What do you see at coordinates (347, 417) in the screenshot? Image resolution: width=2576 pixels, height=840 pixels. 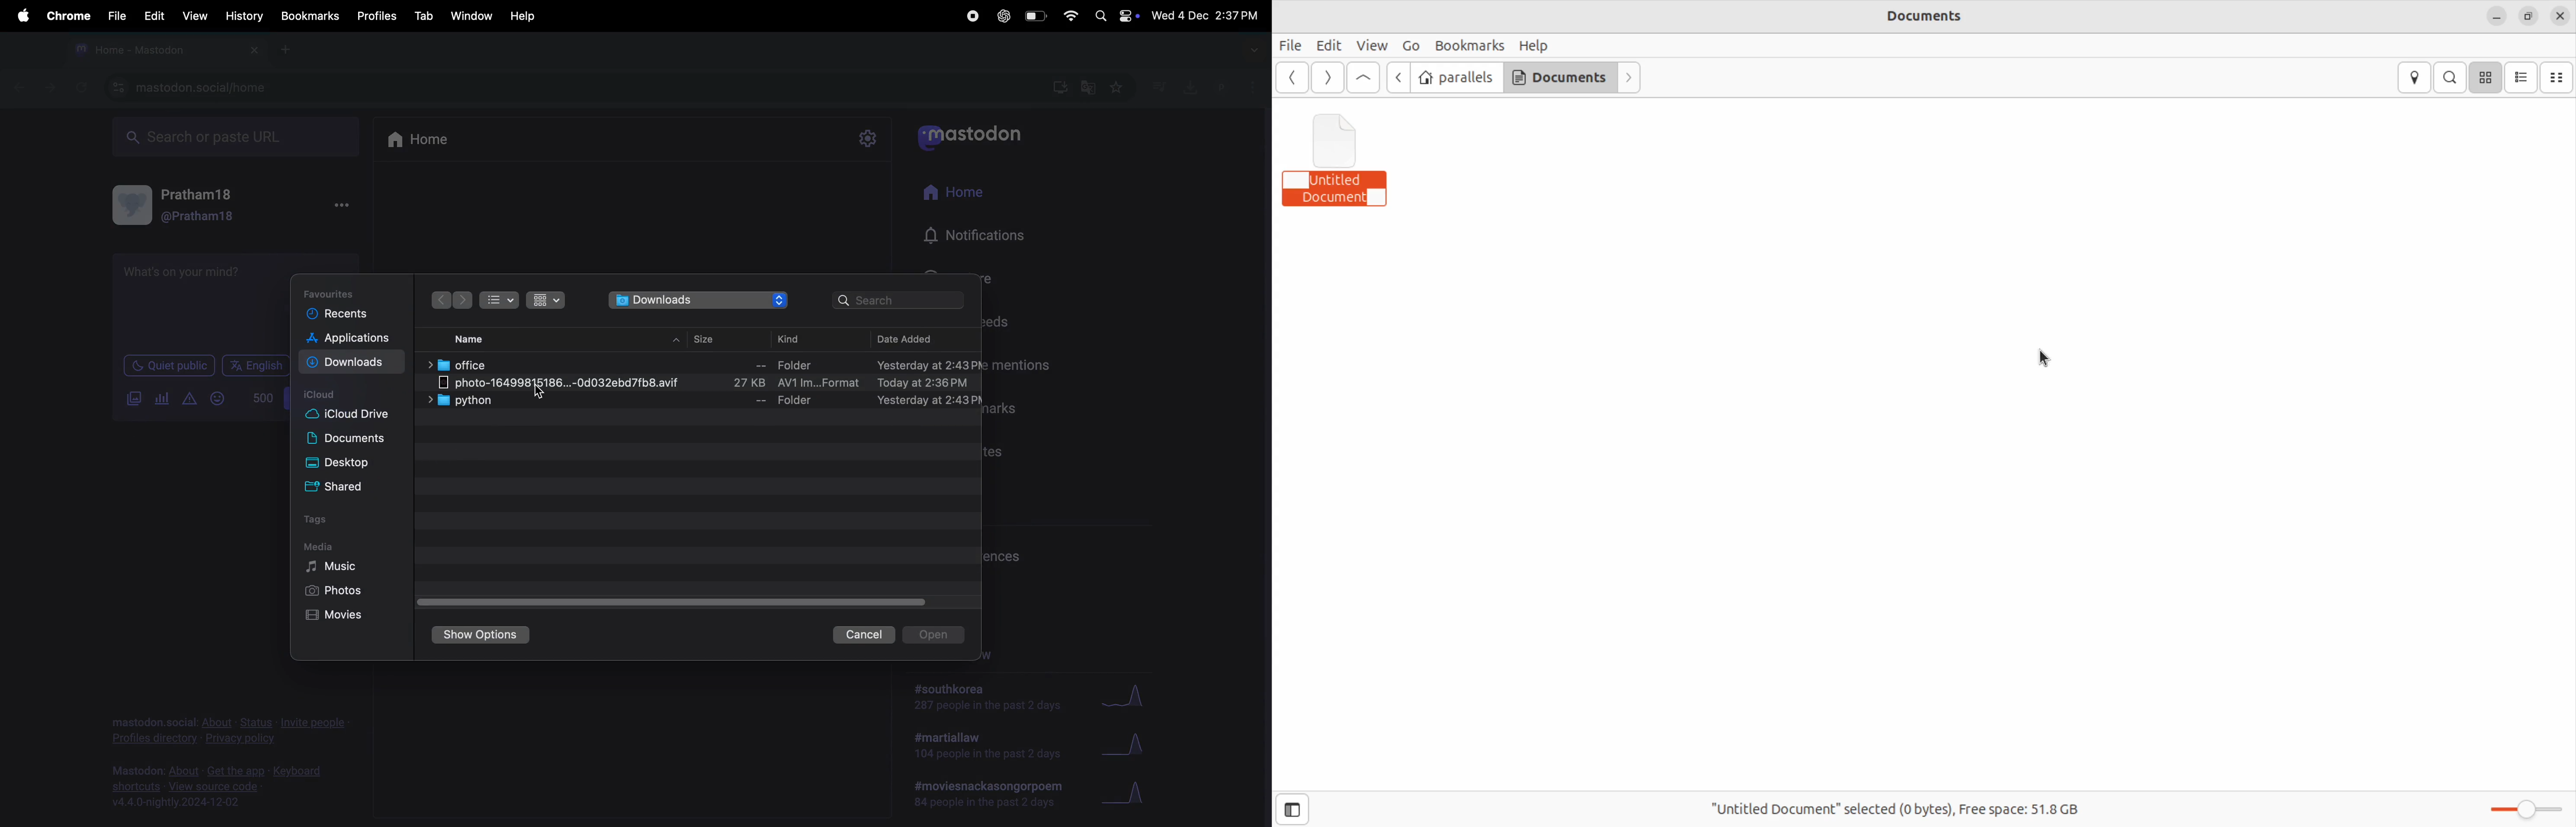 I see `i colud drive` at bounding box center [347, 417].